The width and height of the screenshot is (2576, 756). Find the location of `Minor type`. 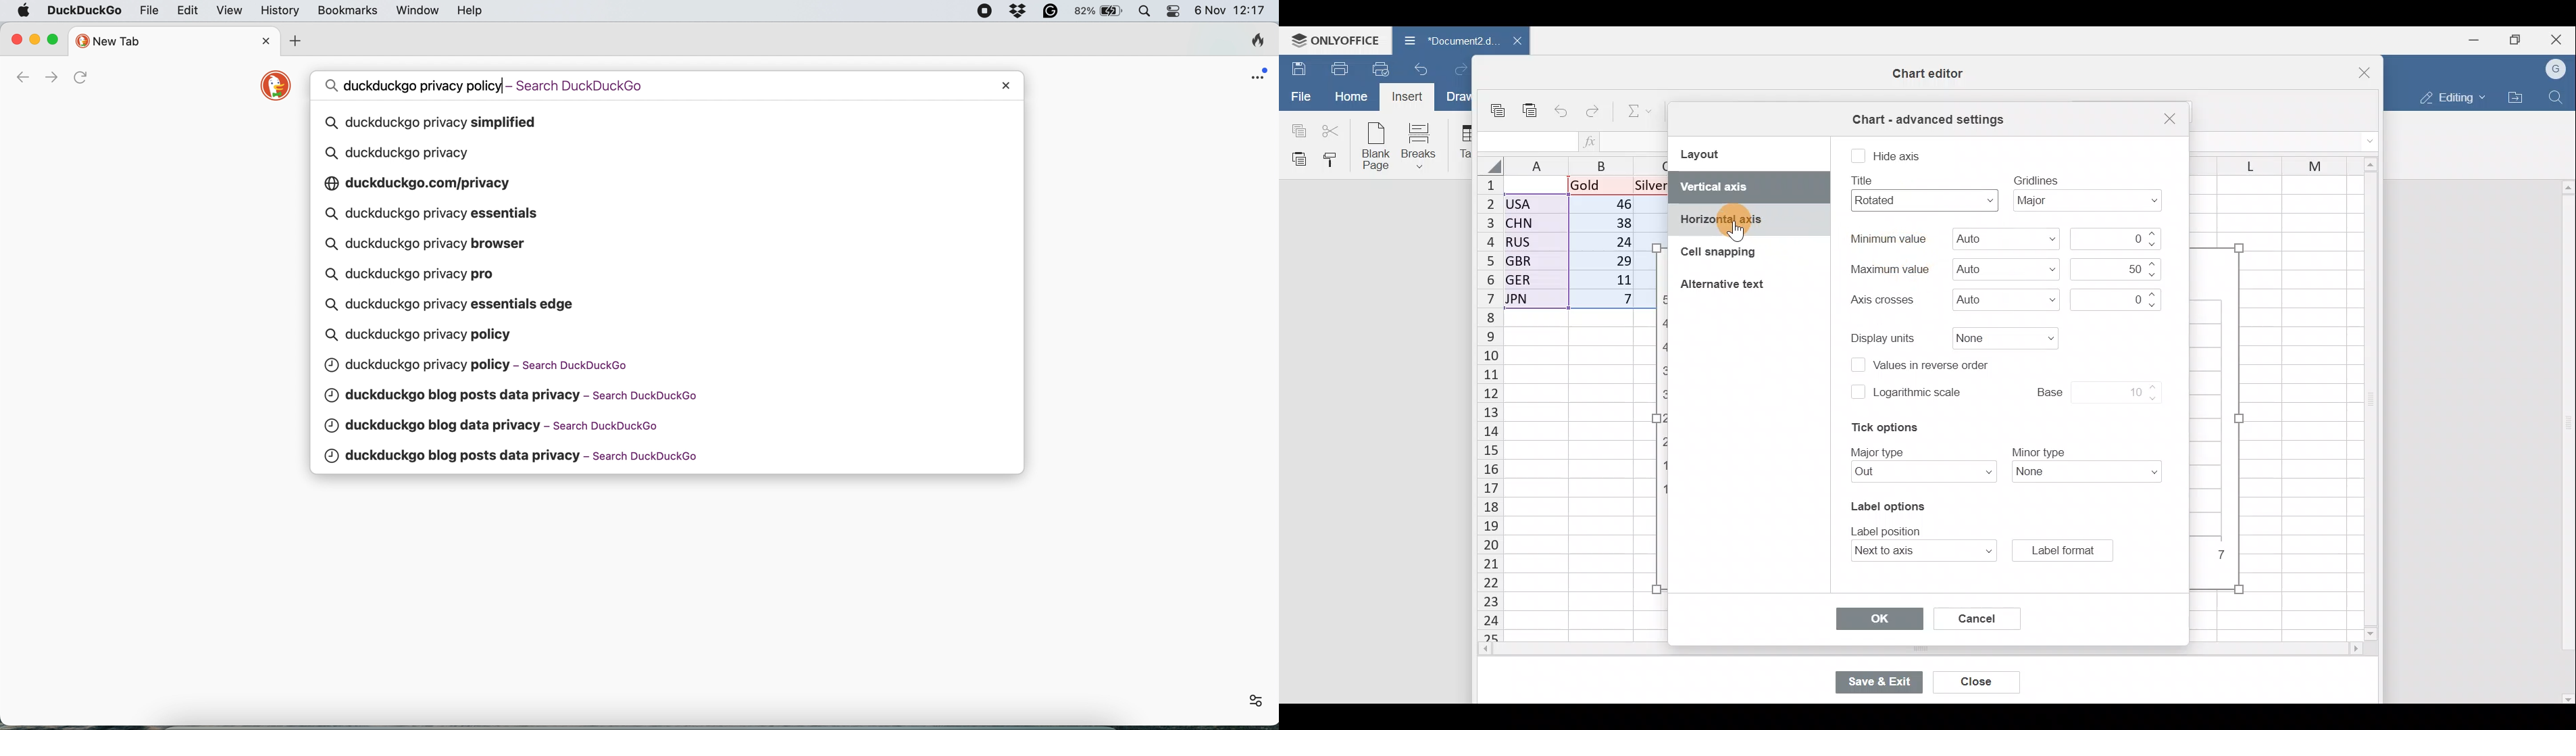

Minor type is located at coordinates (2094, 472).